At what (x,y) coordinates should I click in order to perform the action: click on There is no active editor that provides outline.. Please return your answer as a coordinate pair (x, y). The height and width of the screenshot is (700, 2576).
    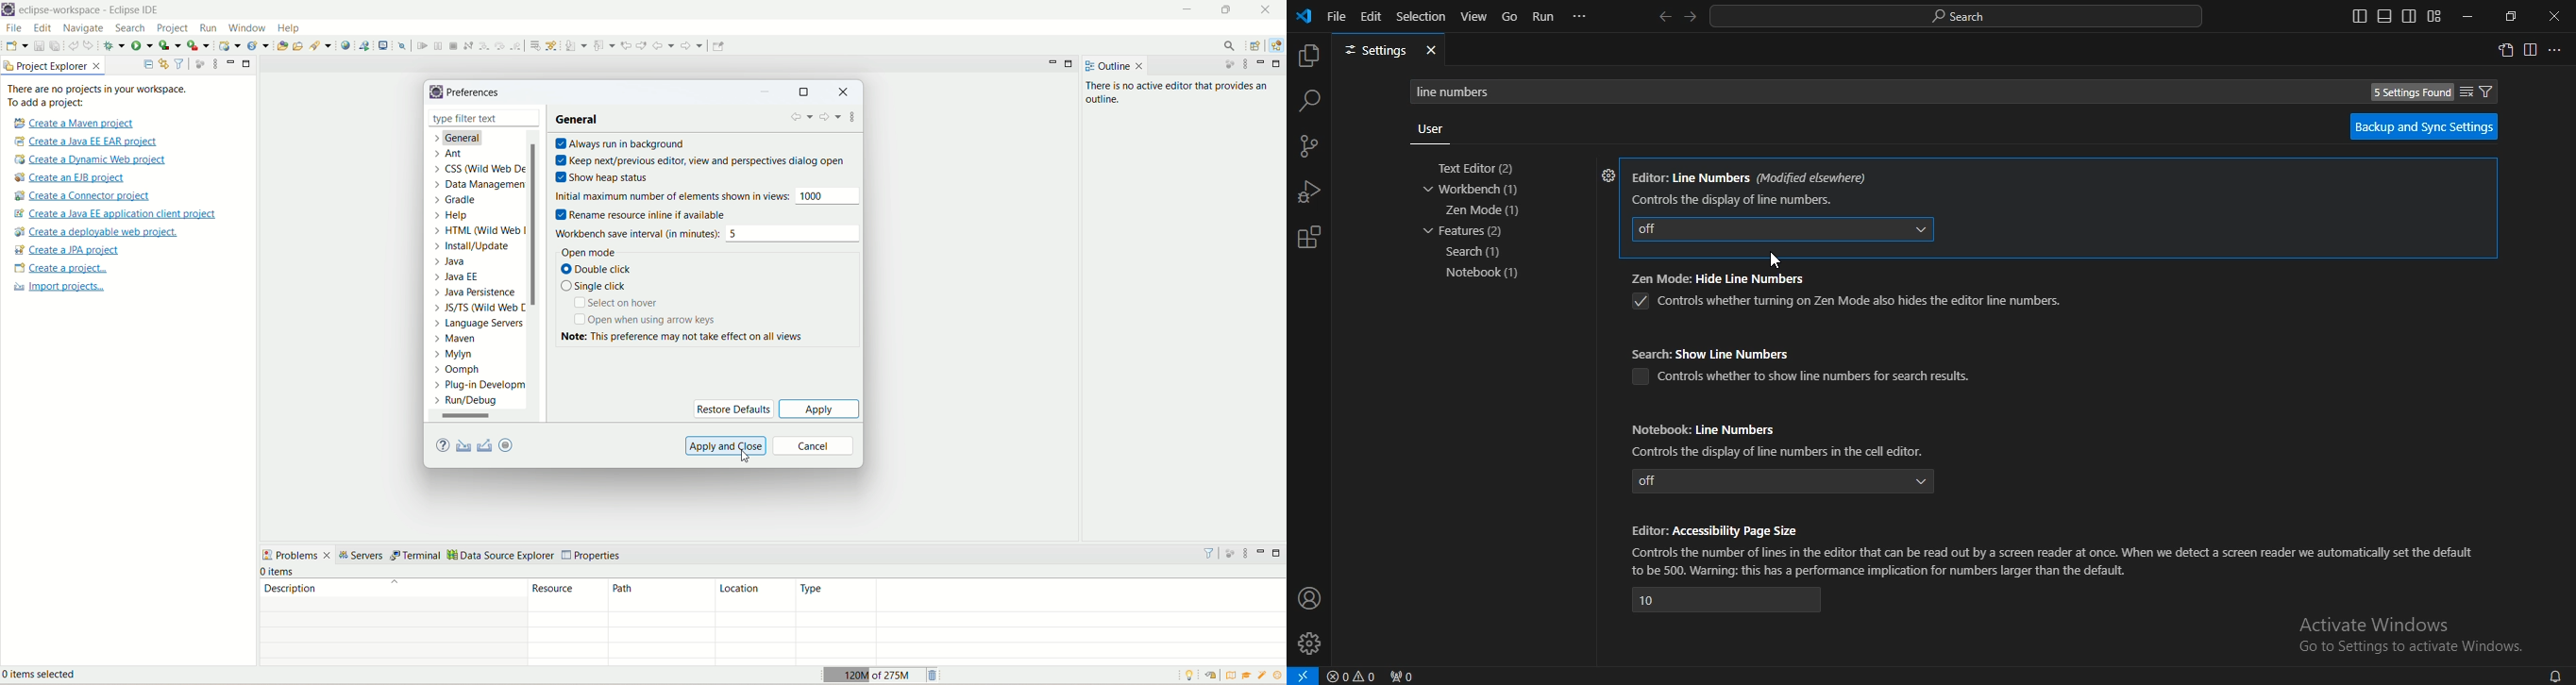
    Looking at the image, I should click on (1182, 94).